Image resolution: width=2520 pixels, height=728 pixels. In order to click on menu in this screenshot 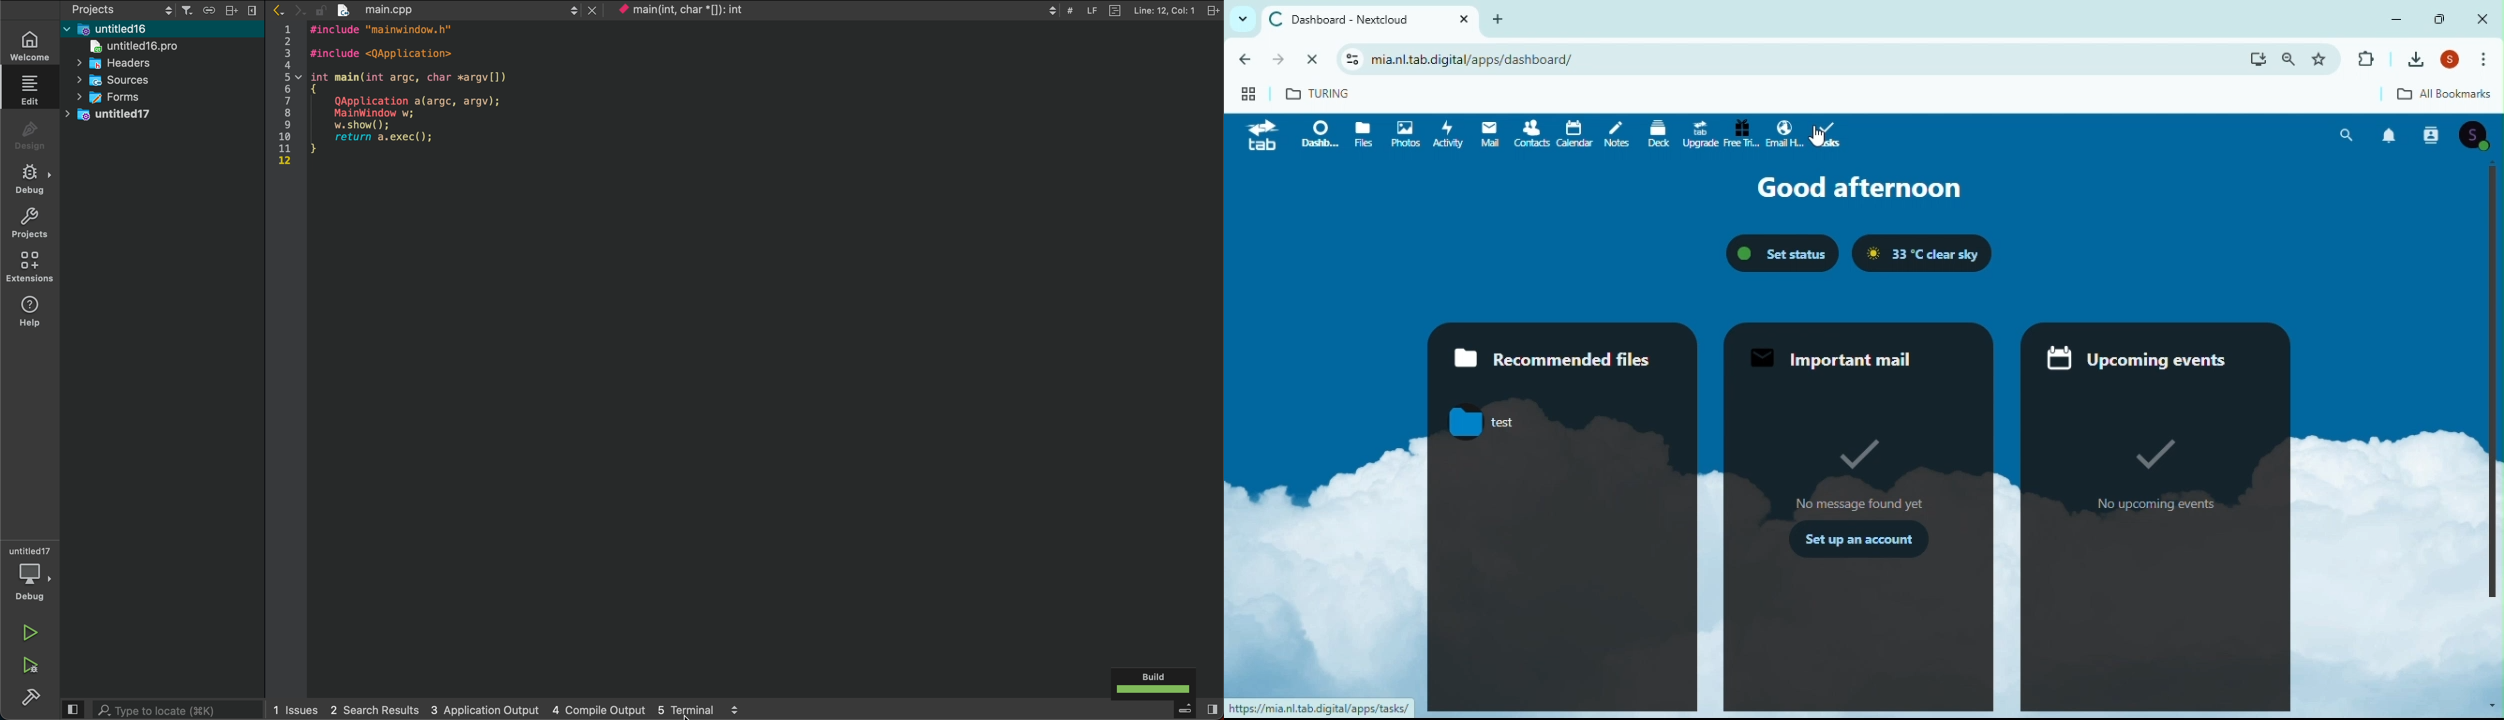, I will do `click(1185, 710)`.